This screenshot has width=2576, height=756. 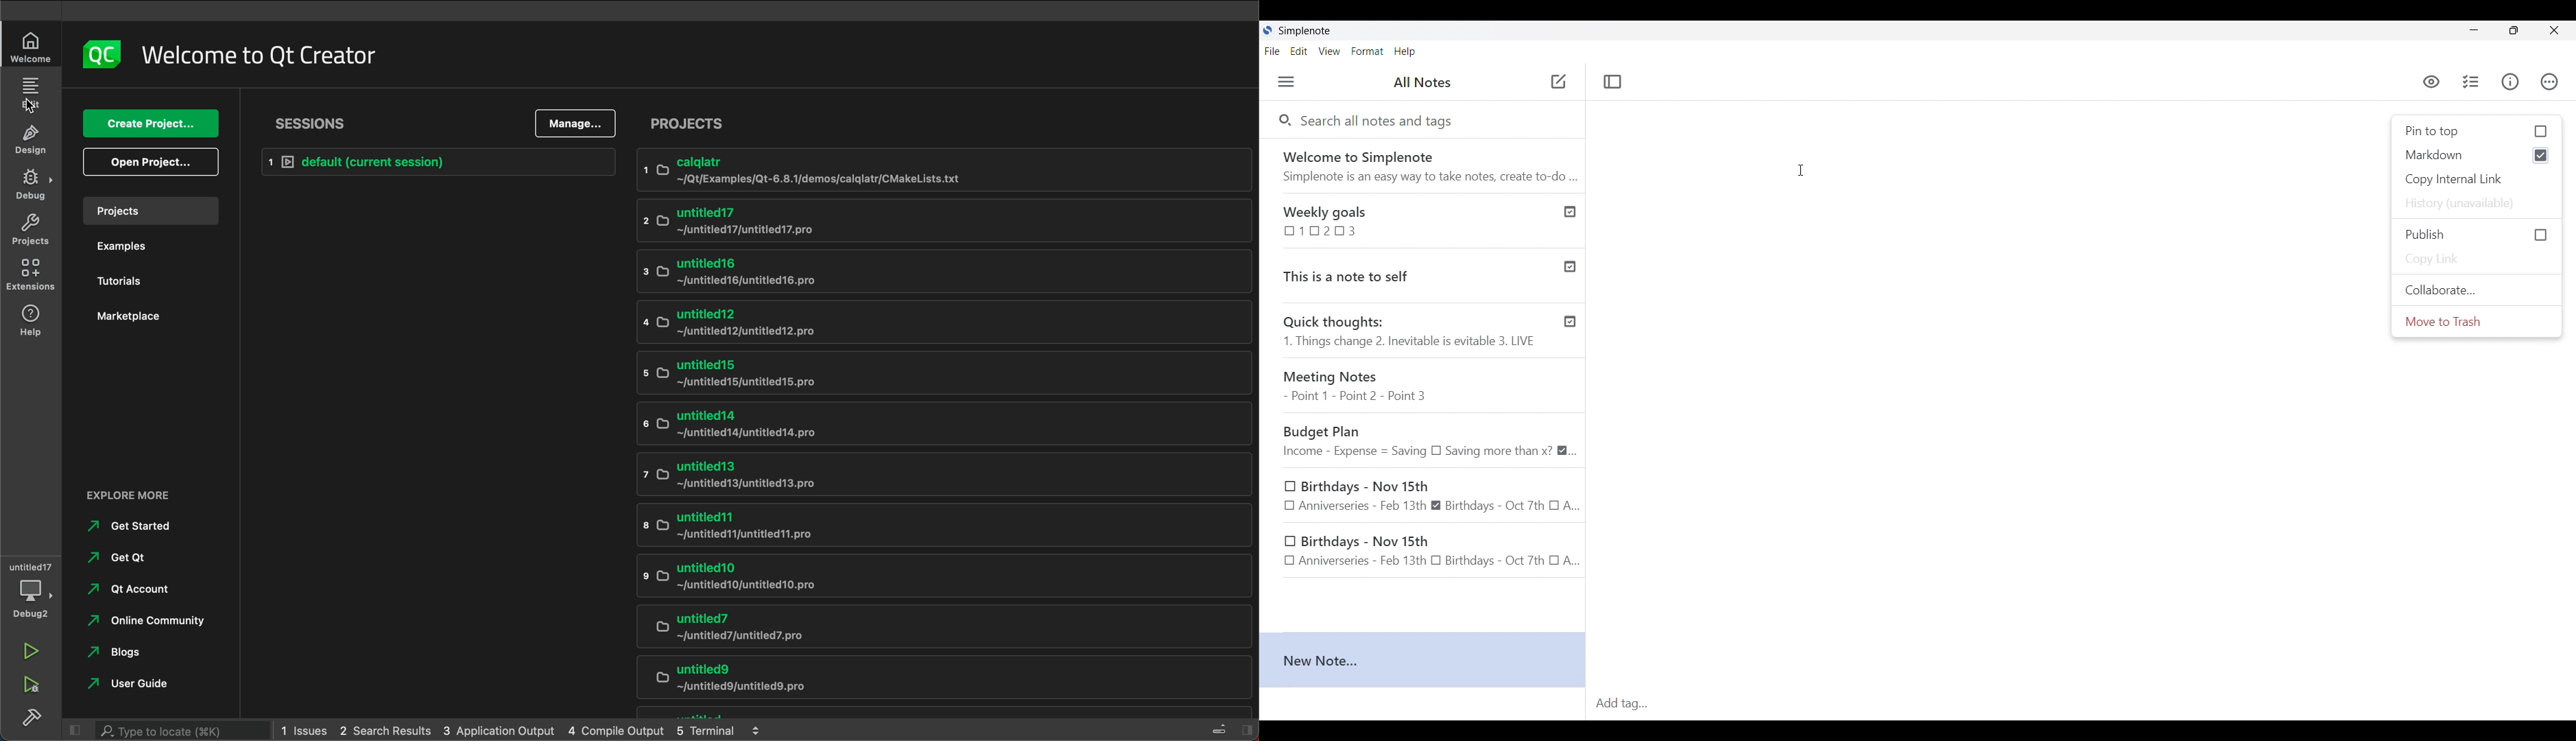 What do you see at coordinates (2472, 82) in the screenshot?
I see `Insert checklist` at bounding box center [2472, 82].